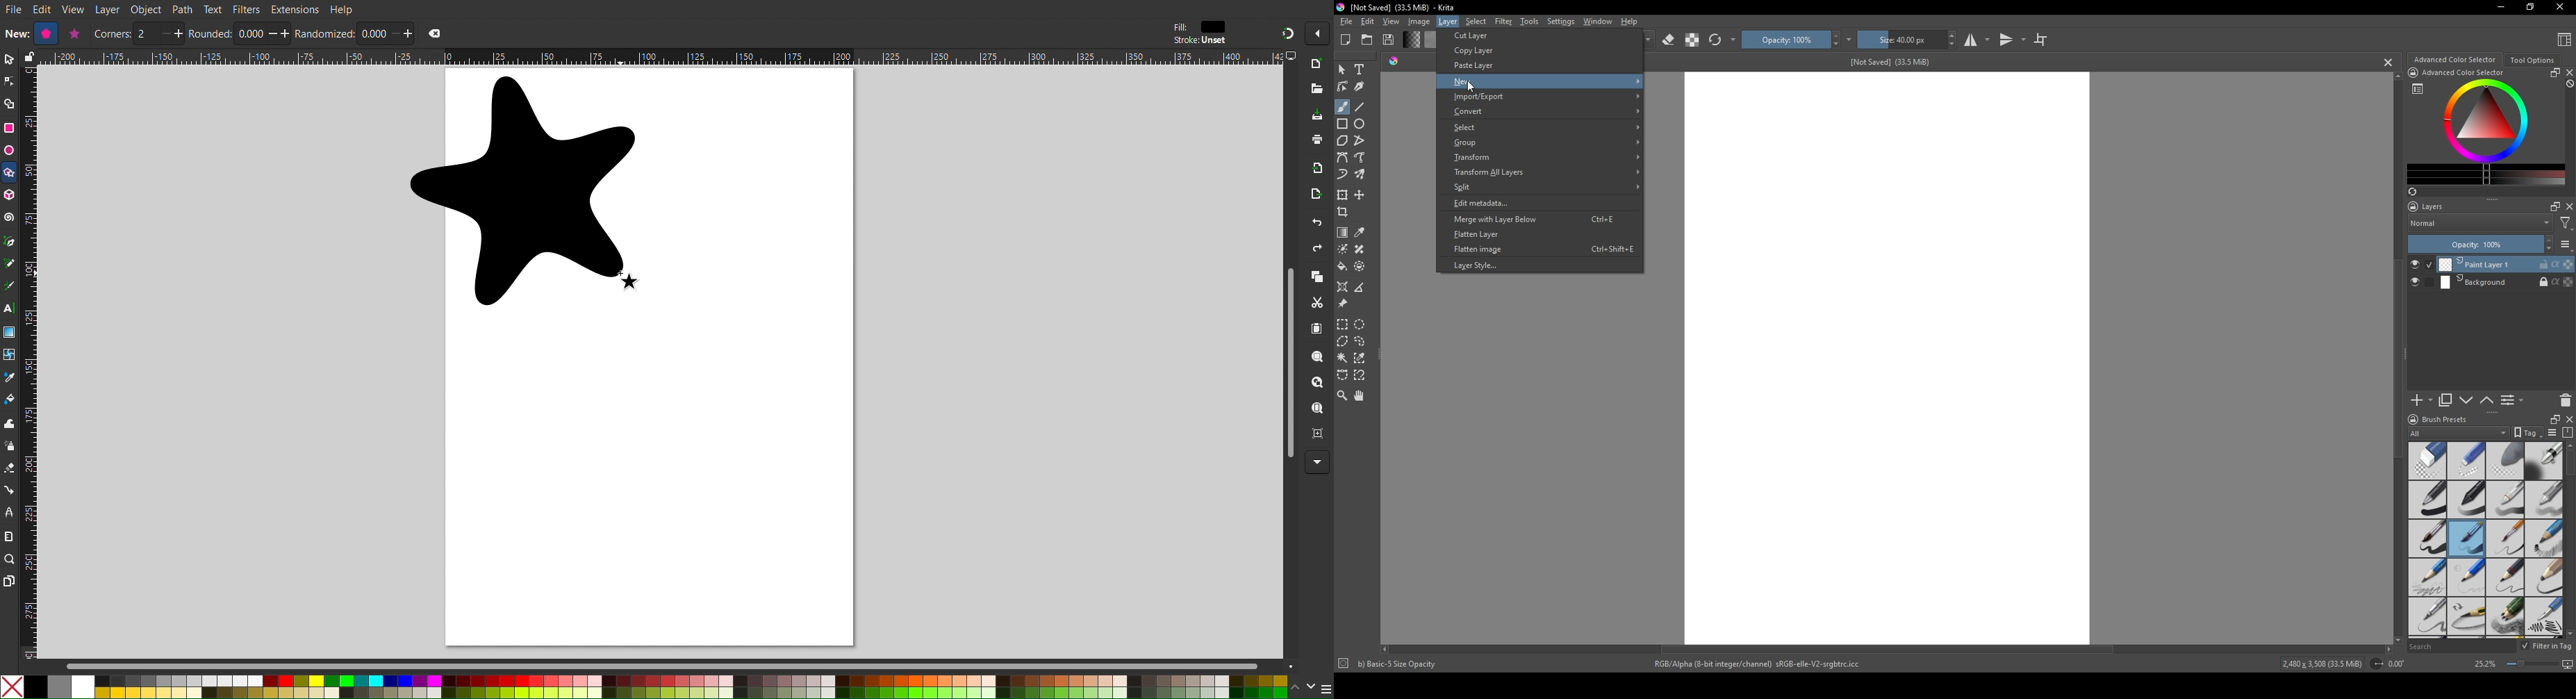 Image resolution: width=2576 pixels, height=700 pixels. I want to click on [Not Saved] (33.5 MiB), so click(1888, 62).